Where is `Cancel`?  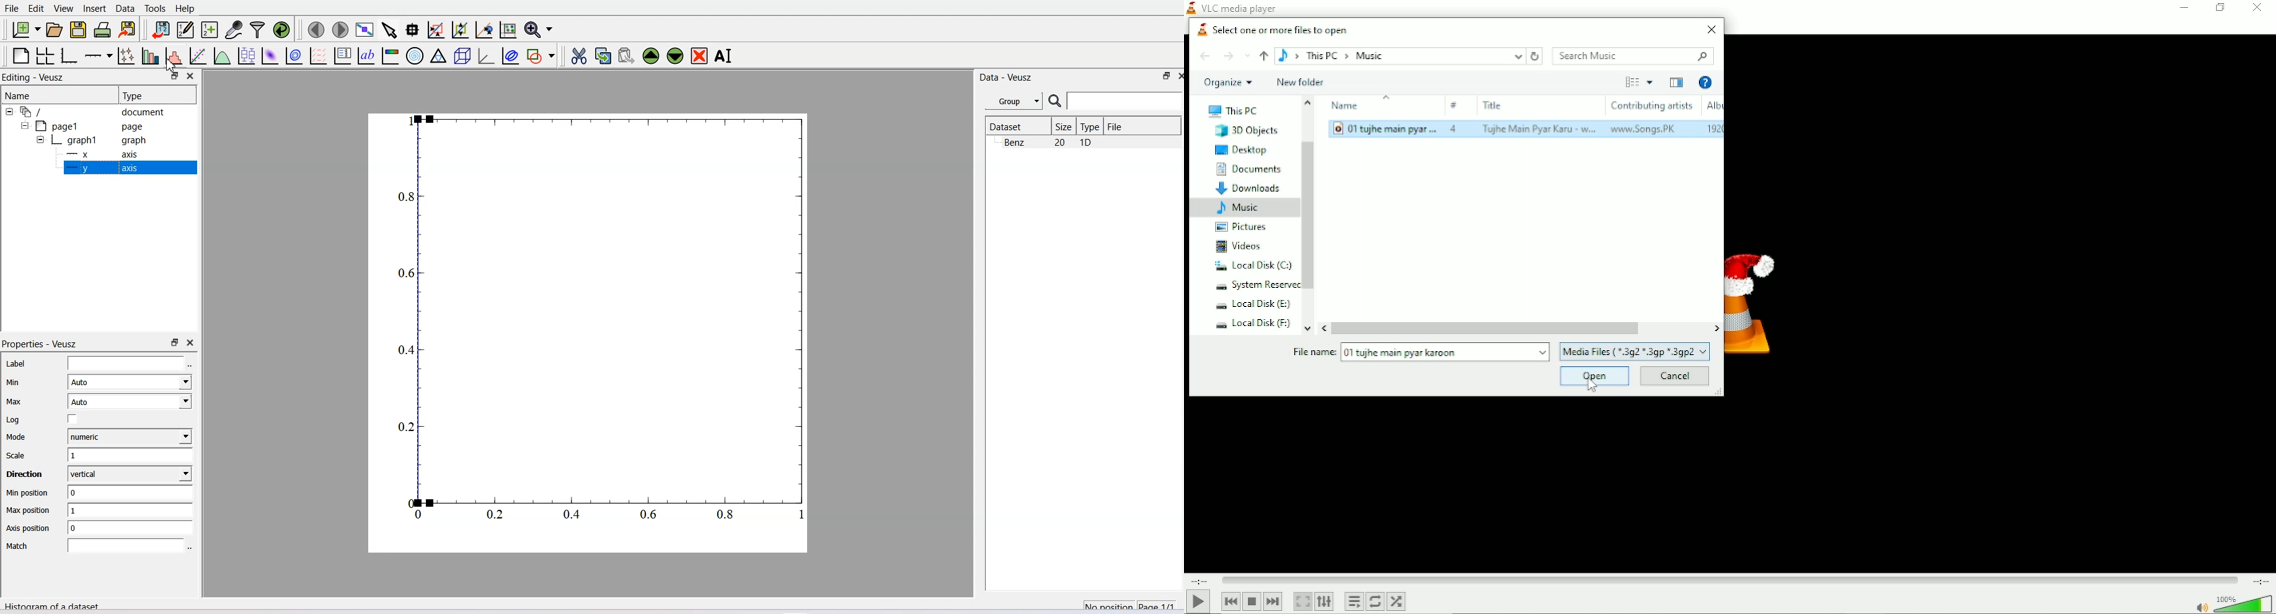
Cancel is located at coordinates (1675, 376).